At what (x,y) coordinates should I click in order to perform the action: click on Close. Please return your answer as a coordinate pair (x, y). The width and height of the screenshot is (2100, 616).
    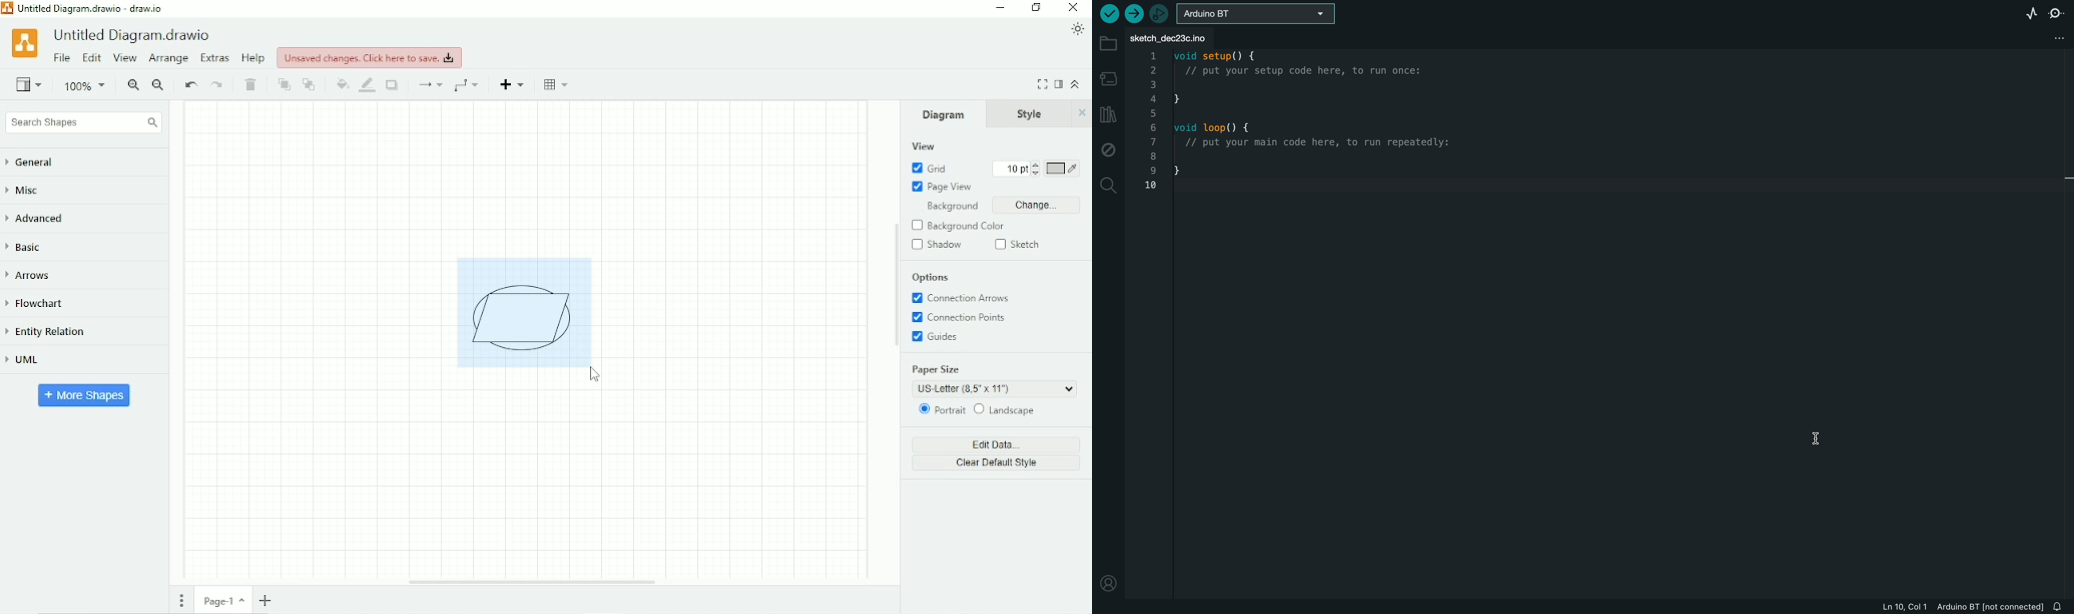
    Looking at the image, I should click on (1082, 113).